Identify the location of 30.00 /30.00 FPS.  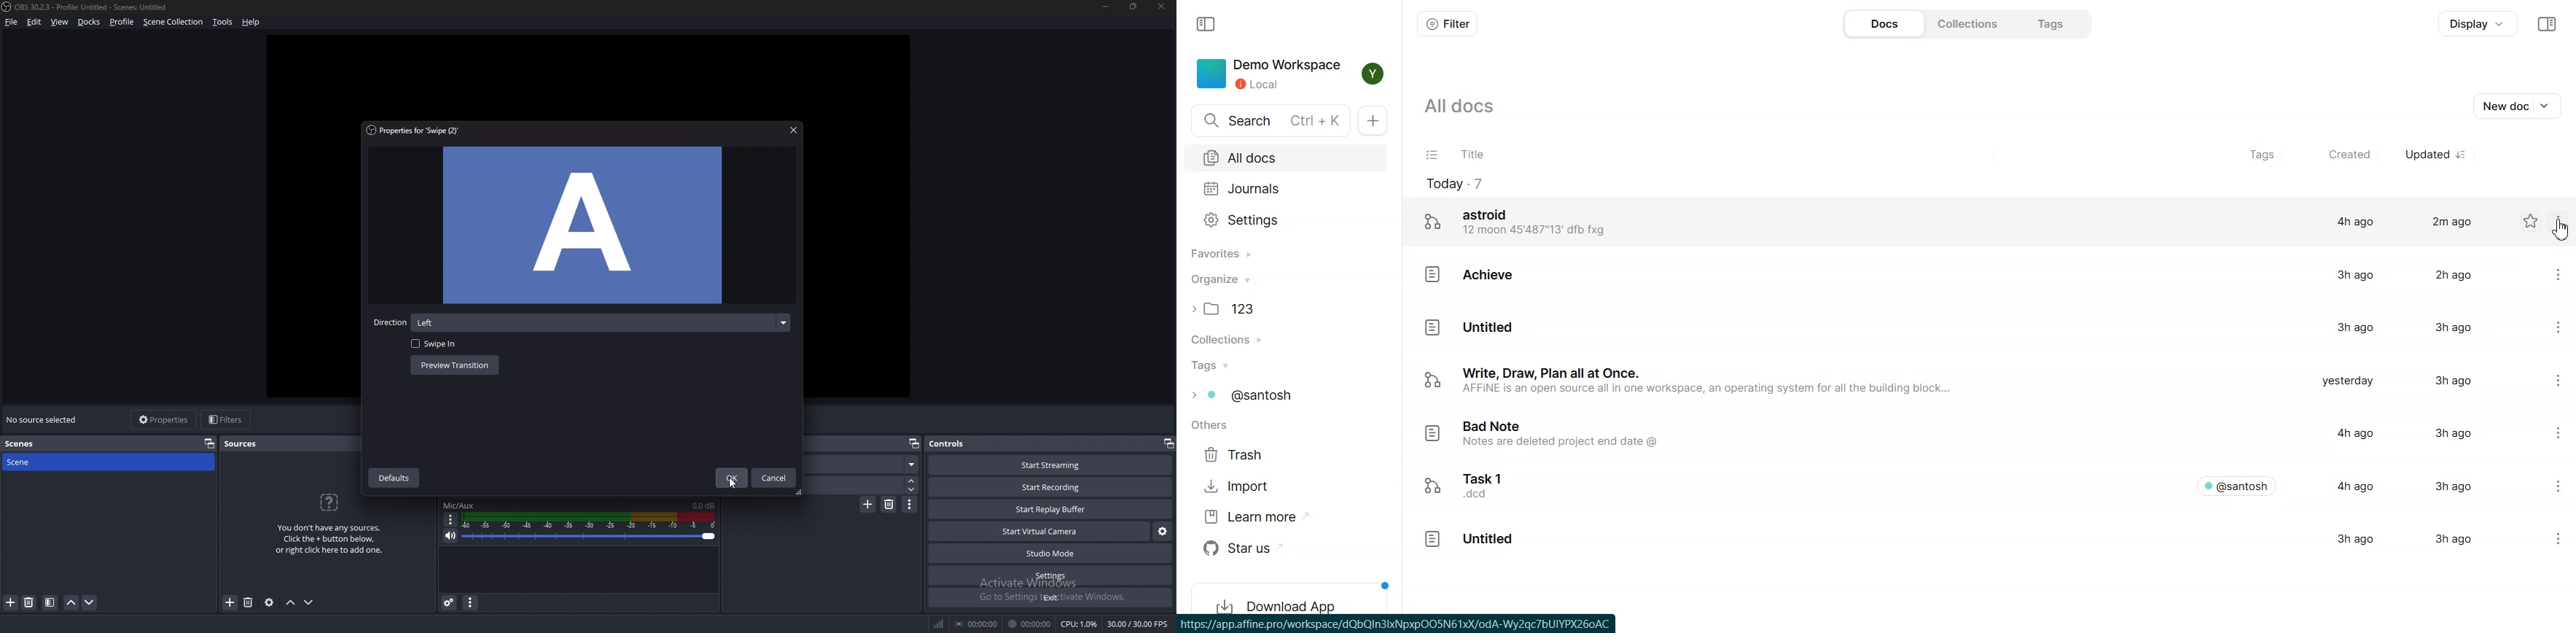
(1138, 624).